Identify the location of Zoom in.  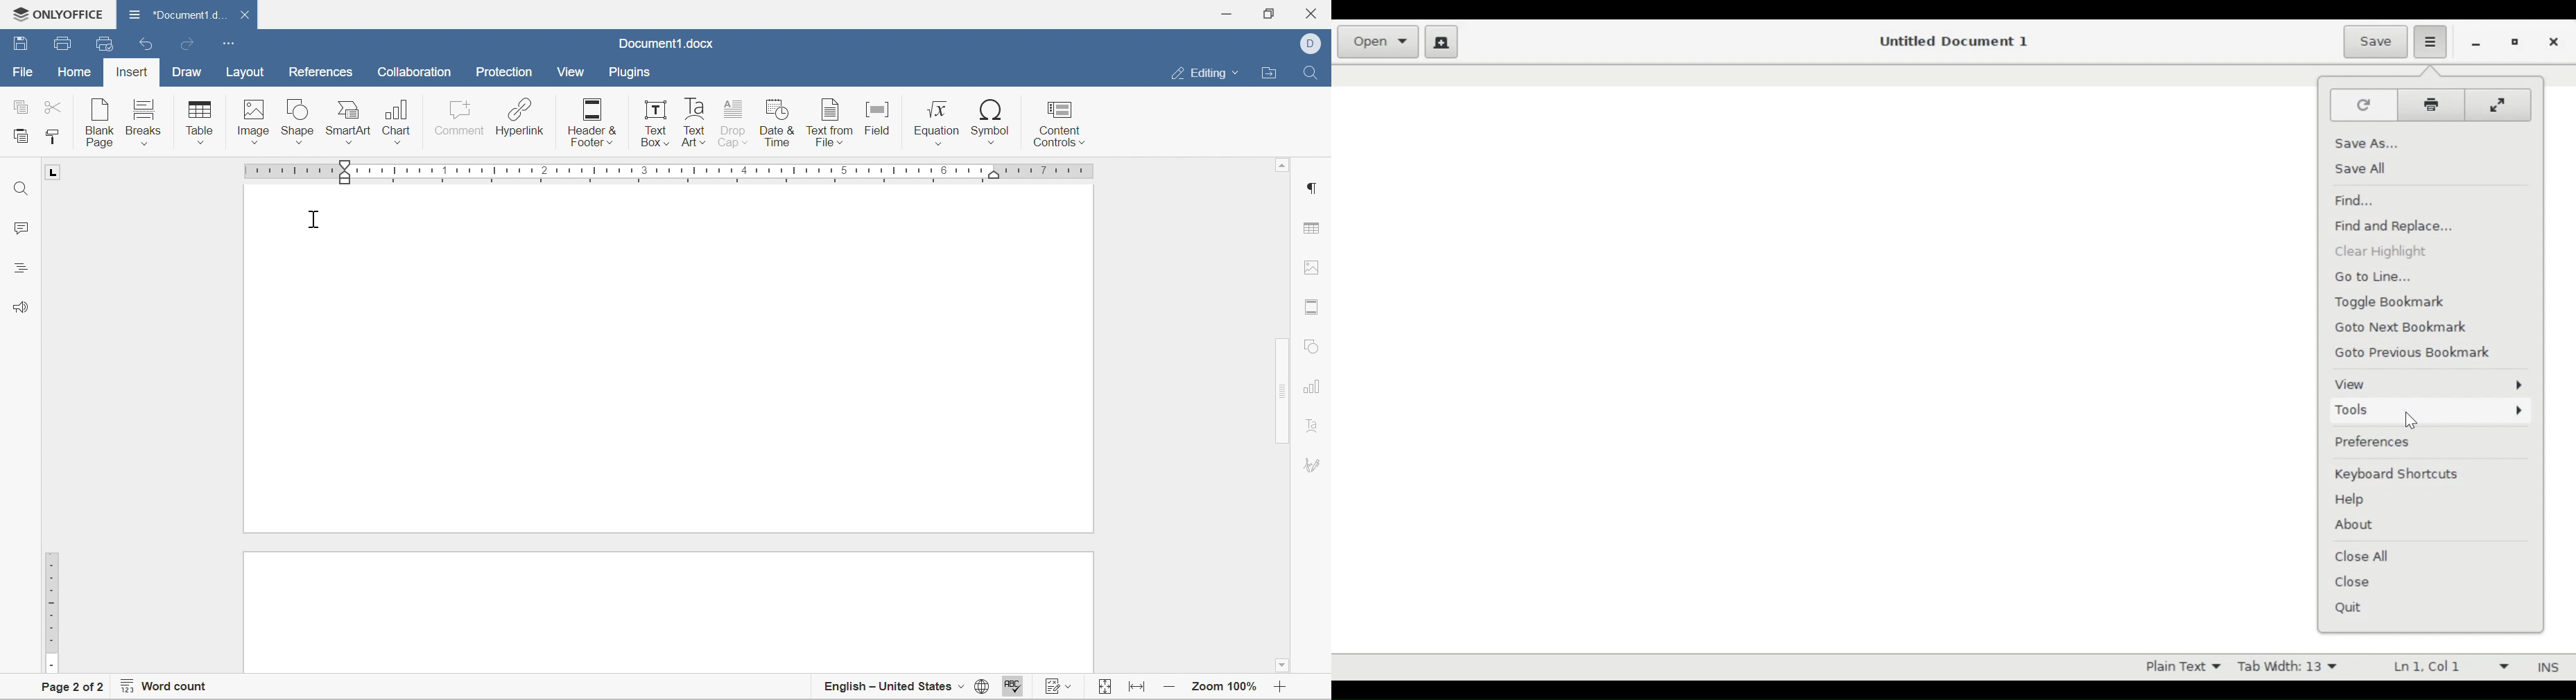
(1283, 690).